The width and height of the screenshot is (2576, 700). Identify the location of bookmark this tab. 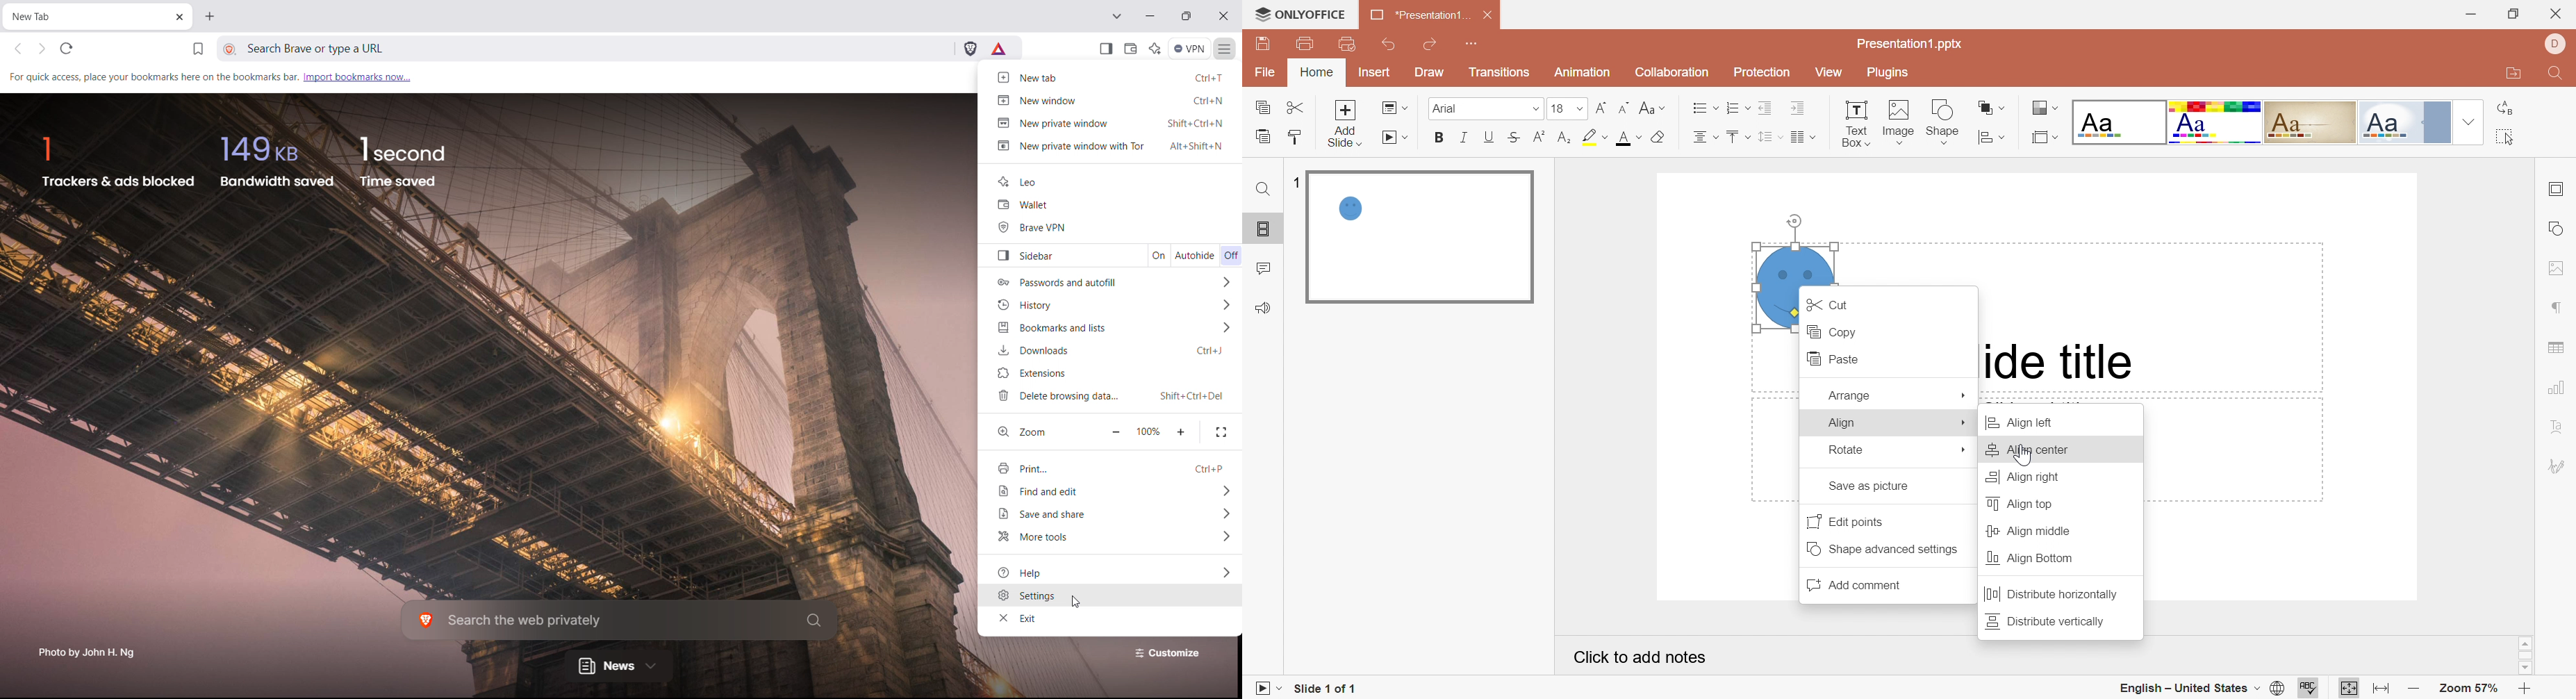
(198, 50).